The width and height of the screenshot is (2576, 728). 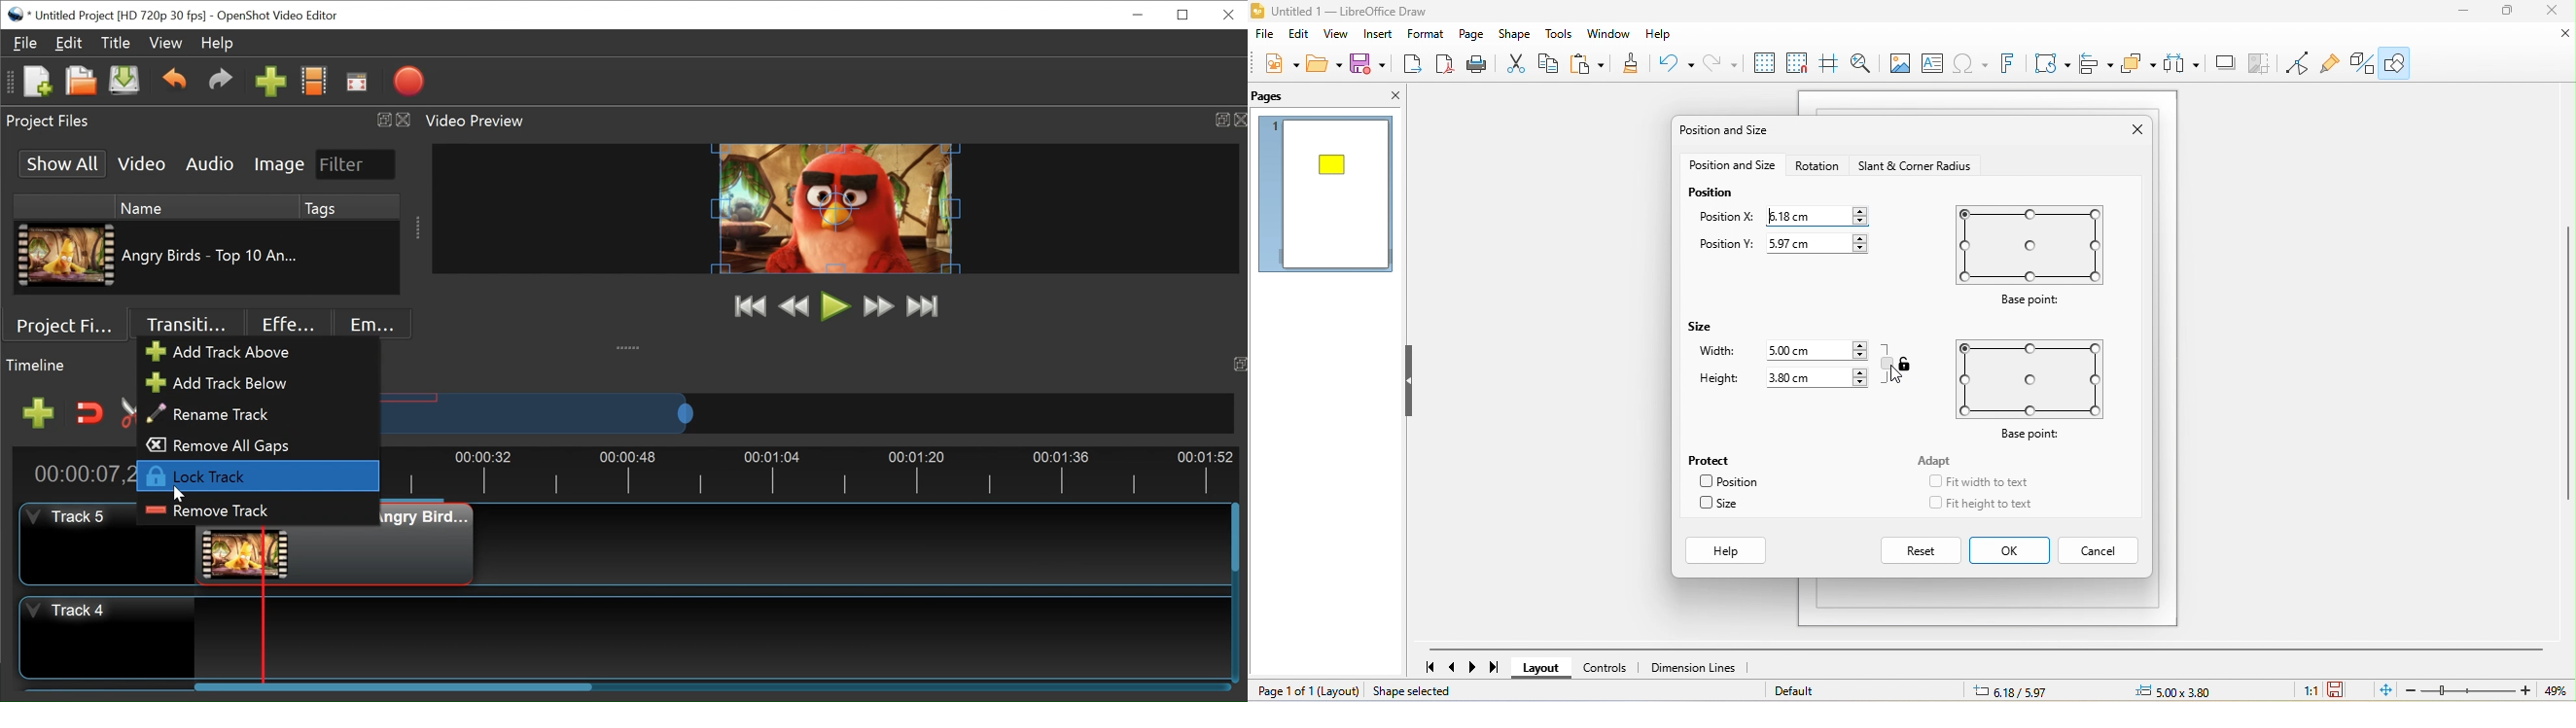 I want to click on cursor movement, so click(x=1899, y=376).